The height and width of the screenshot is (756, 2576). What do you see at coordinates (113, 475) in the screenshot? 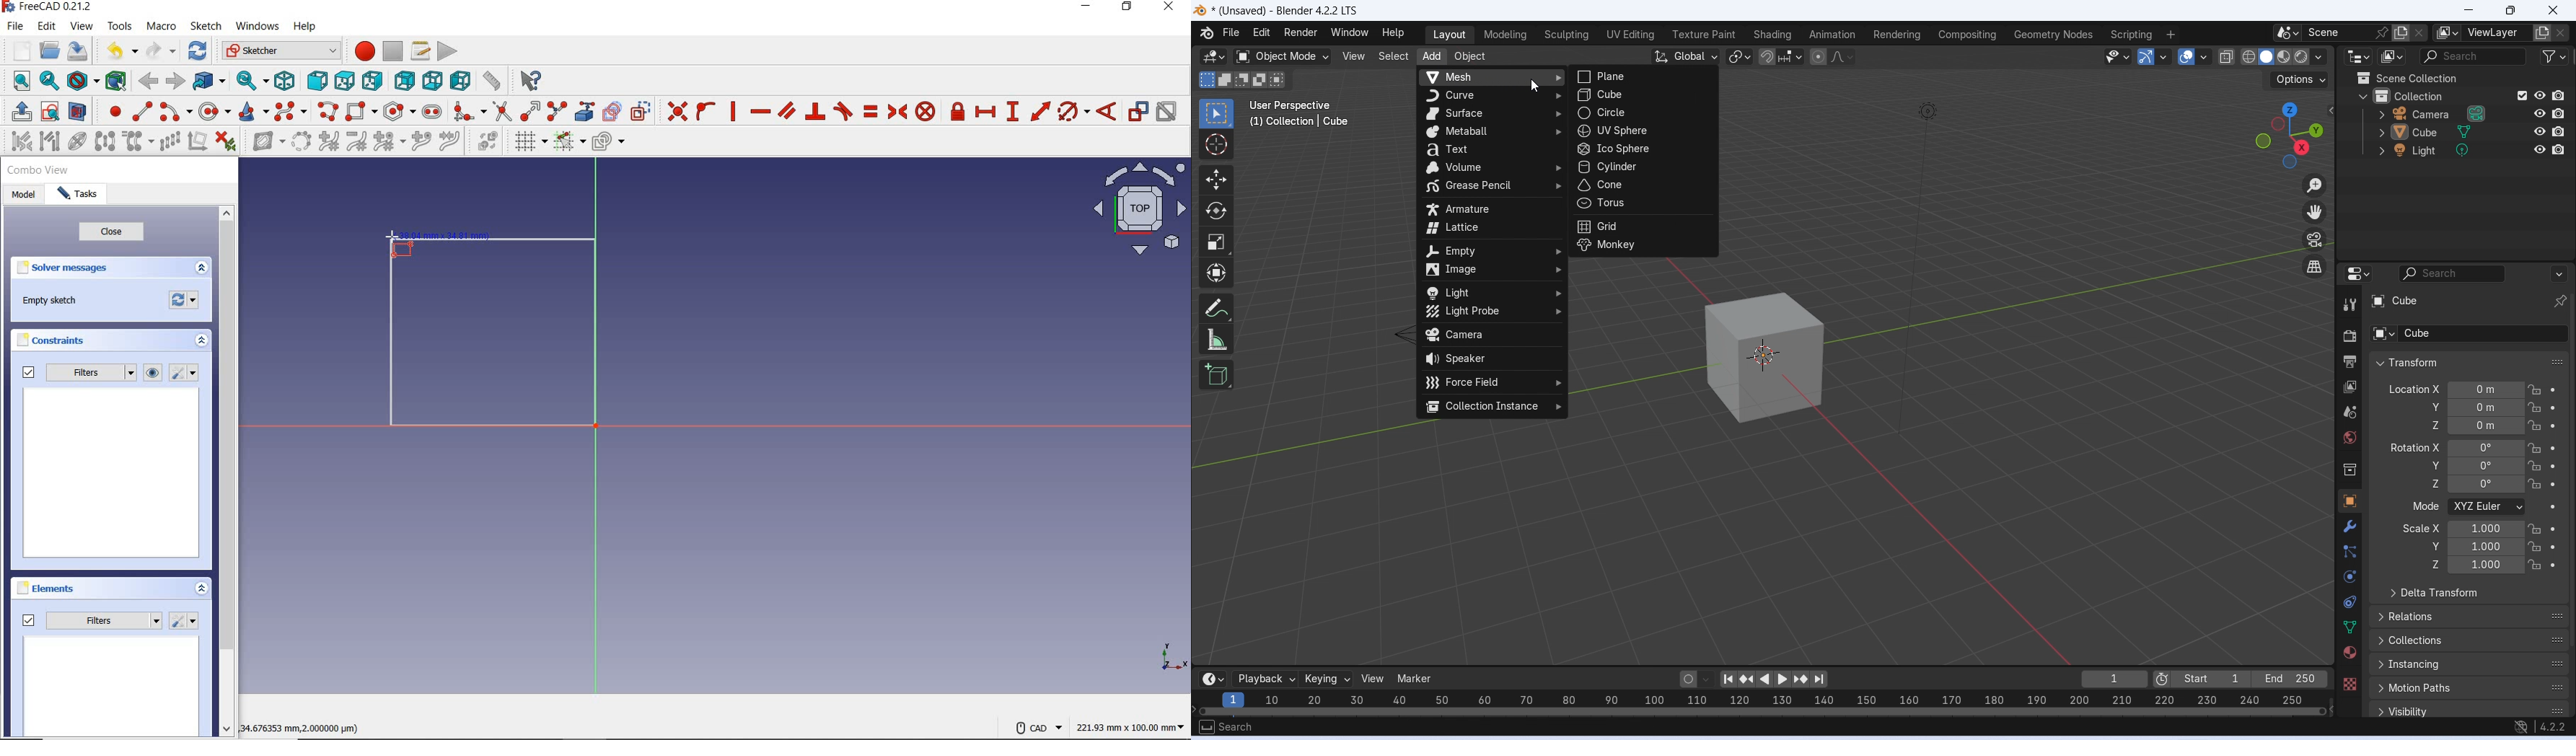
I see `preview` at bounding box center [113, 475].